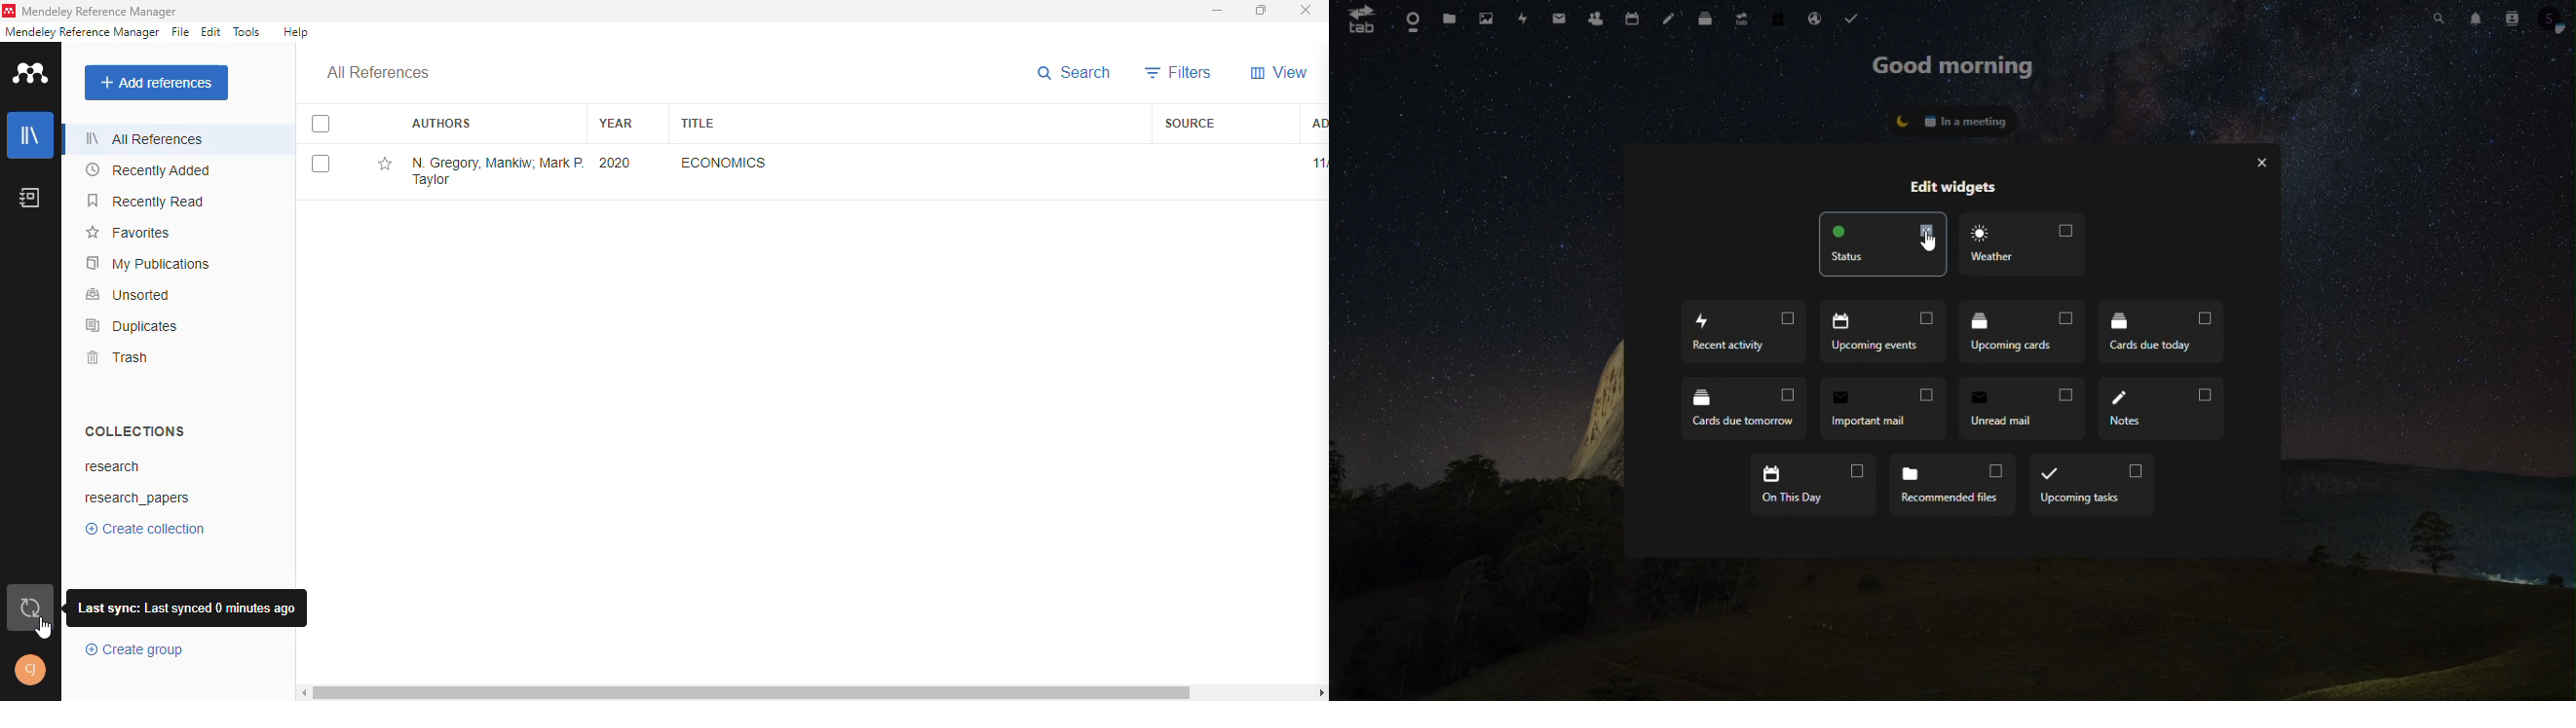 The image size is (2576, 728). I want to click on upcoming tasks, so click(2093, 483).